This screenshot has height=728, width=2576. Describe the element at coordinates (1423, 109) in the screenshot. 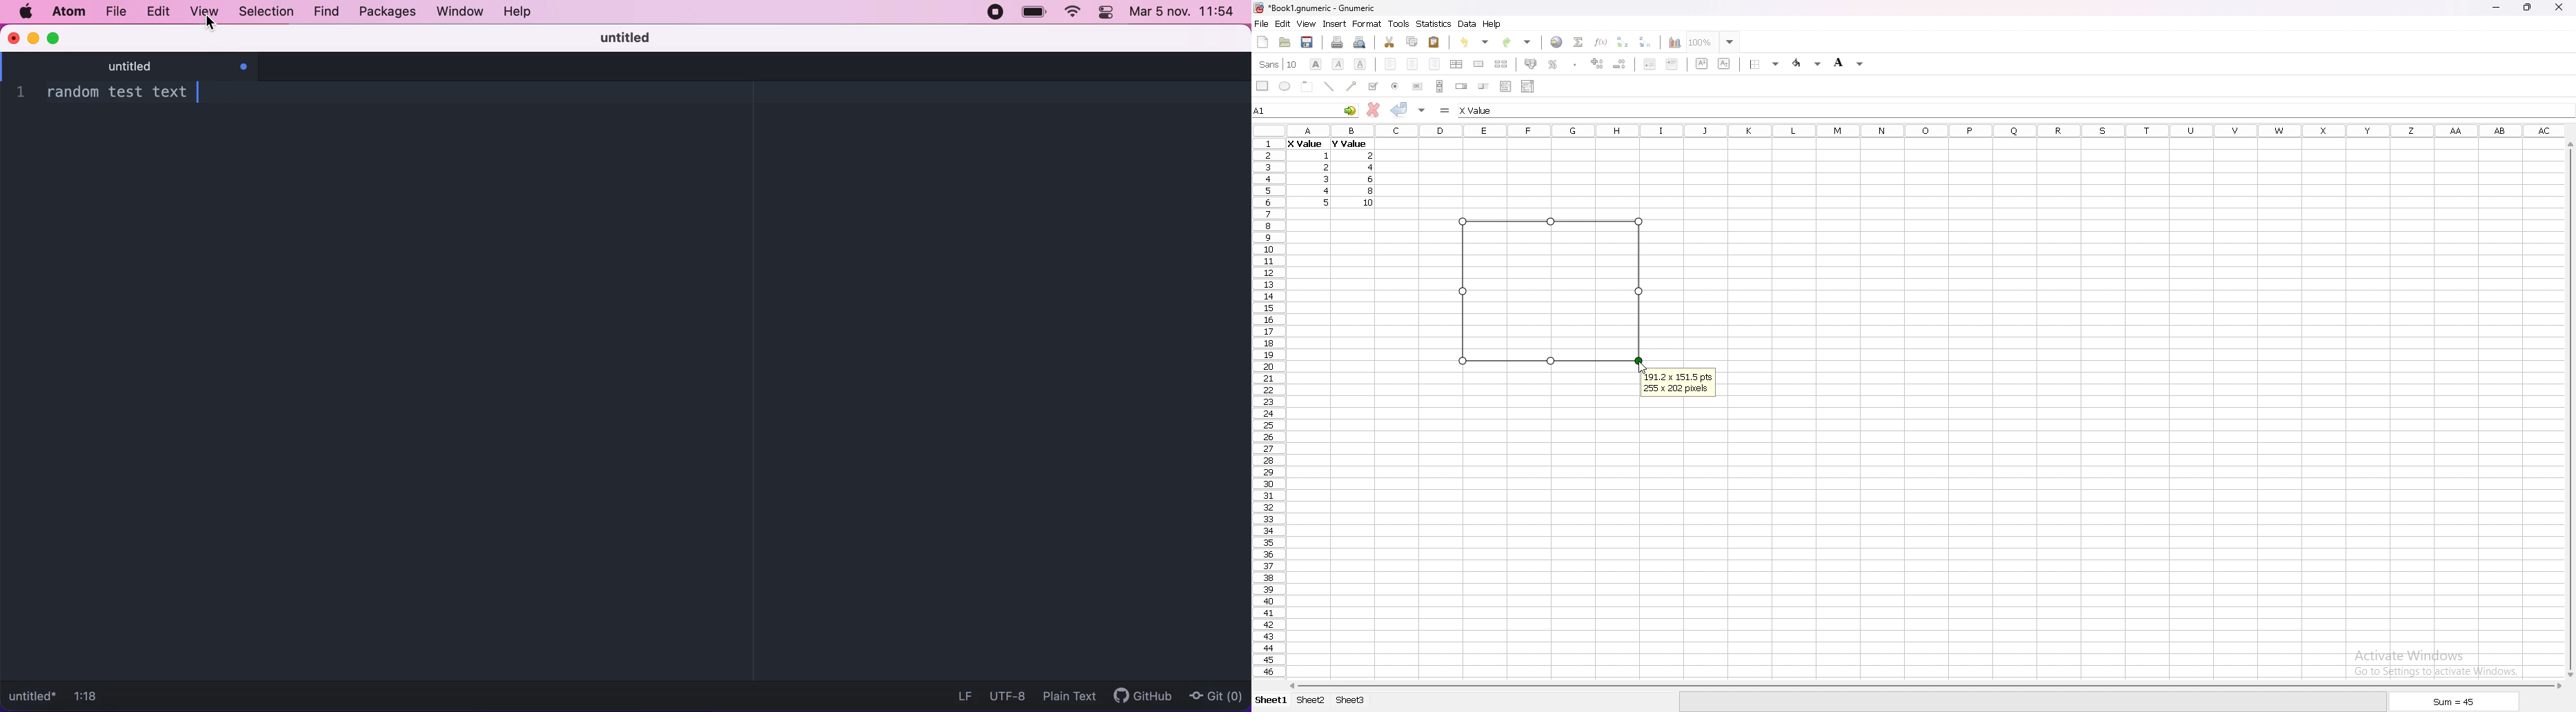

I see `accept change in multple cell` at that location.